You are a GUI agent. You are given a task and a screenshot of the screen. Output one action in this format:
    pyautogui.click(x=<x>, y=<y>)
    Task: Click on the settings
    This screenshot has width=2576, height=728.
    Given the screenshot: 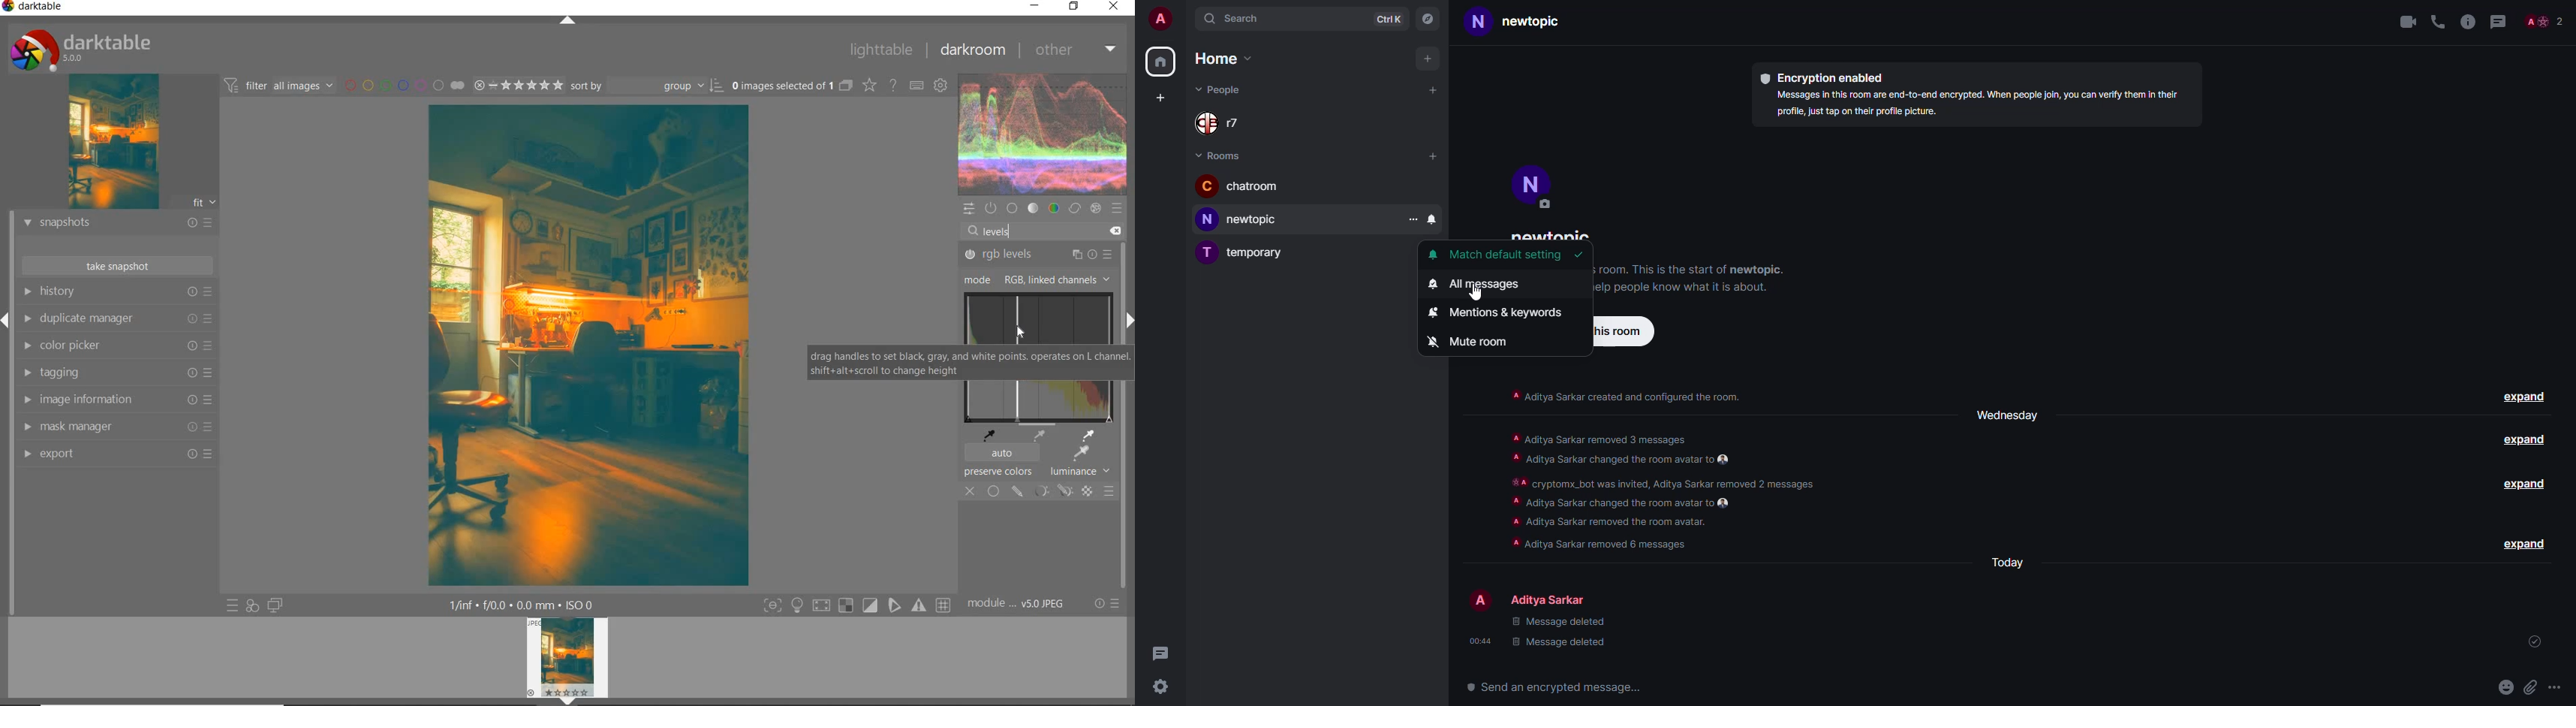 What is the action you would take?
    pyautogui.click(x=1162, y=685)
    